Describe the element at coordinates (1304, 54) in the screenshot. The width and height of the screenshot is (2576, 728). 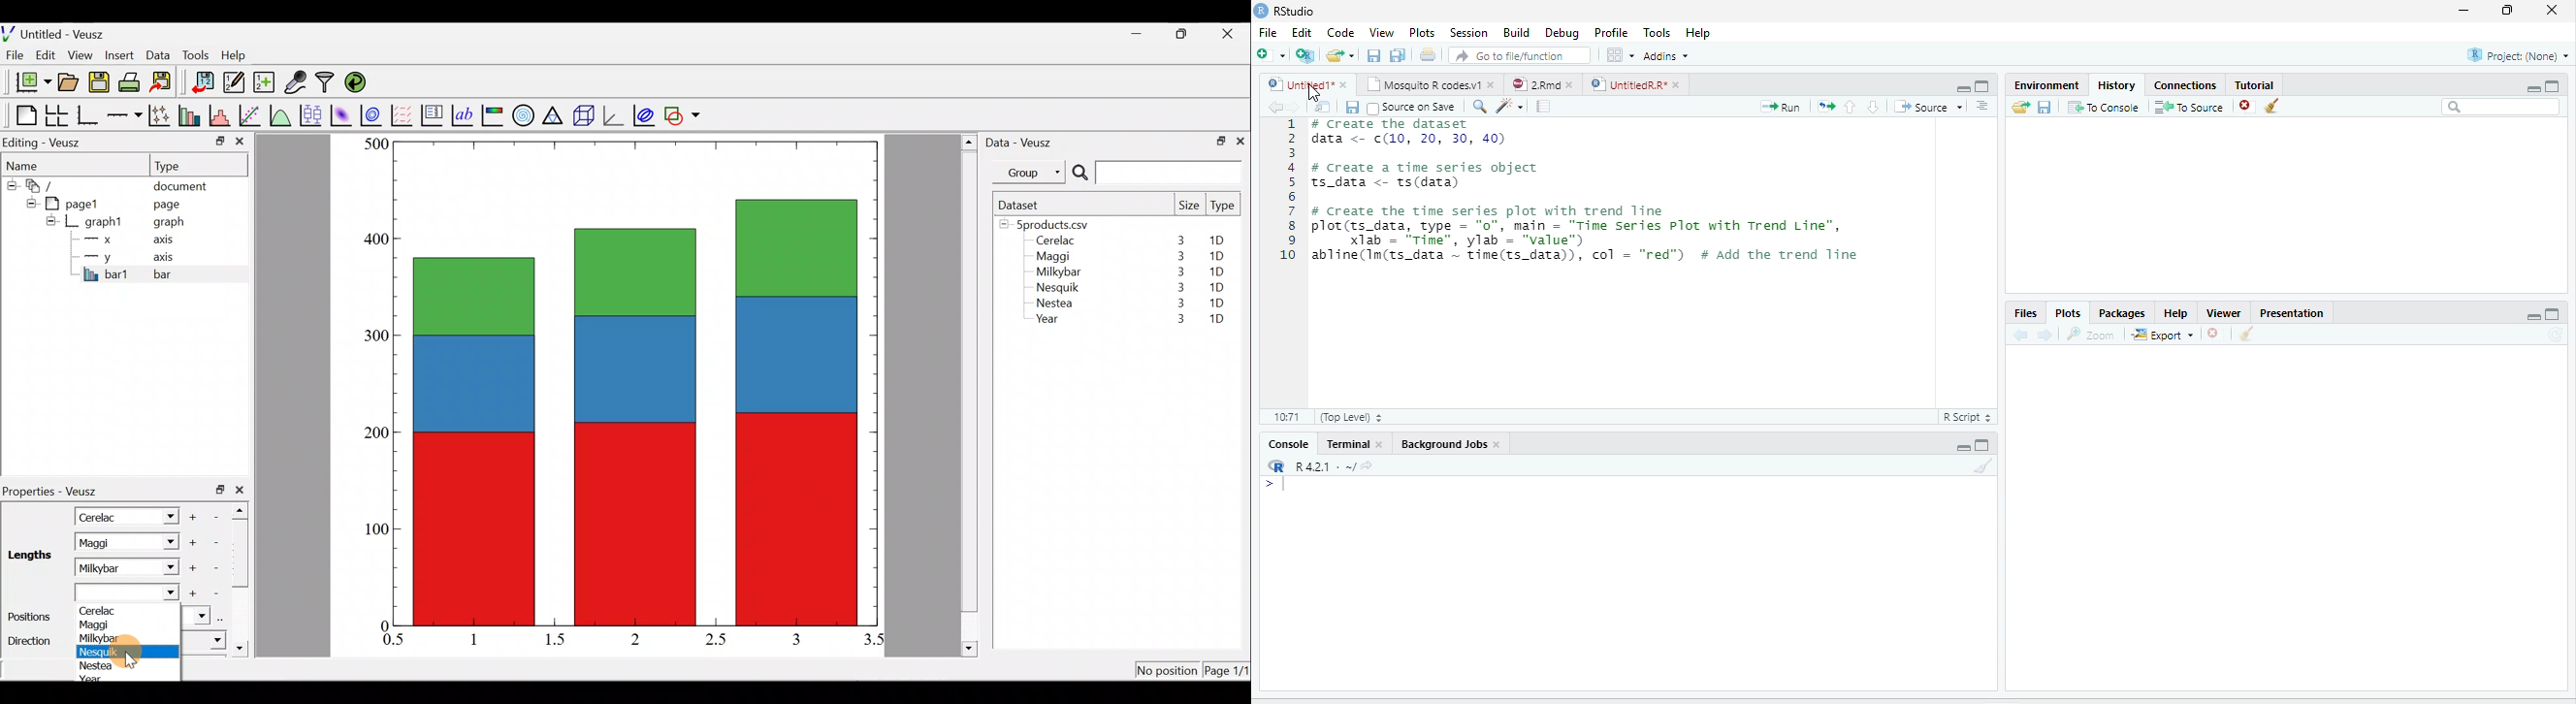
I see `Create a project` at that location.